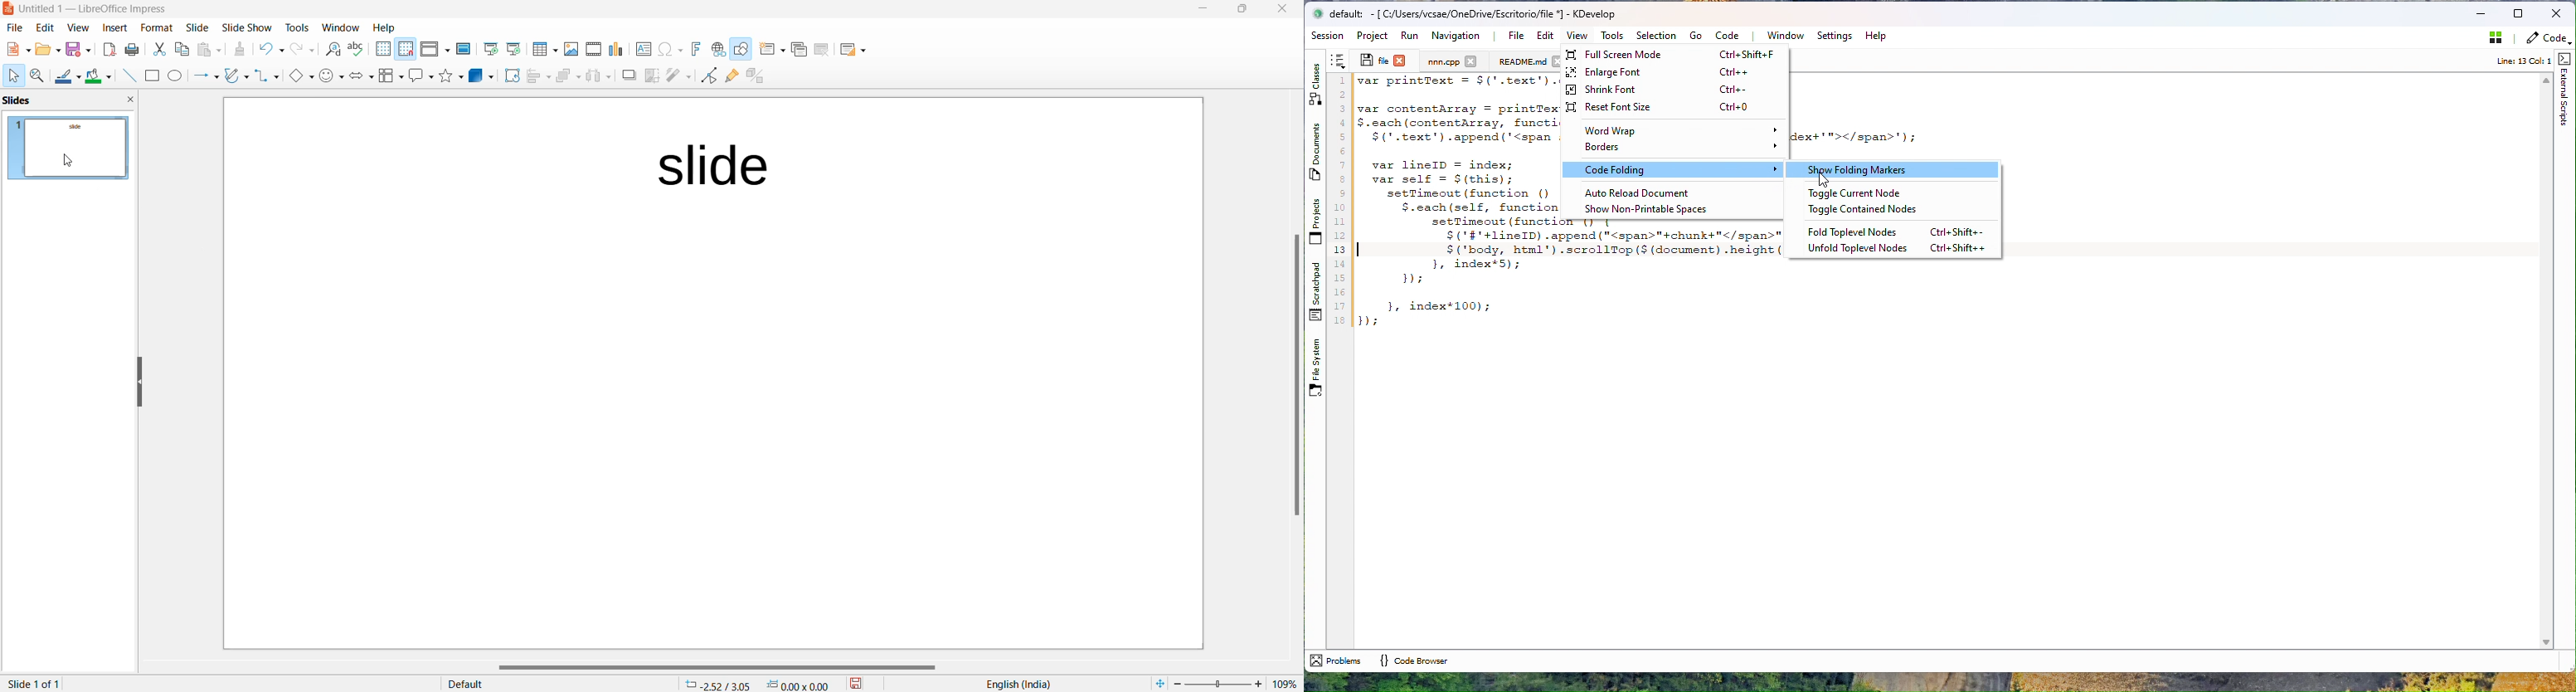 The image size is (2576, 700). Describe the element at coordinates (1314, 372) in the screenshot. I see `File System` at that location.